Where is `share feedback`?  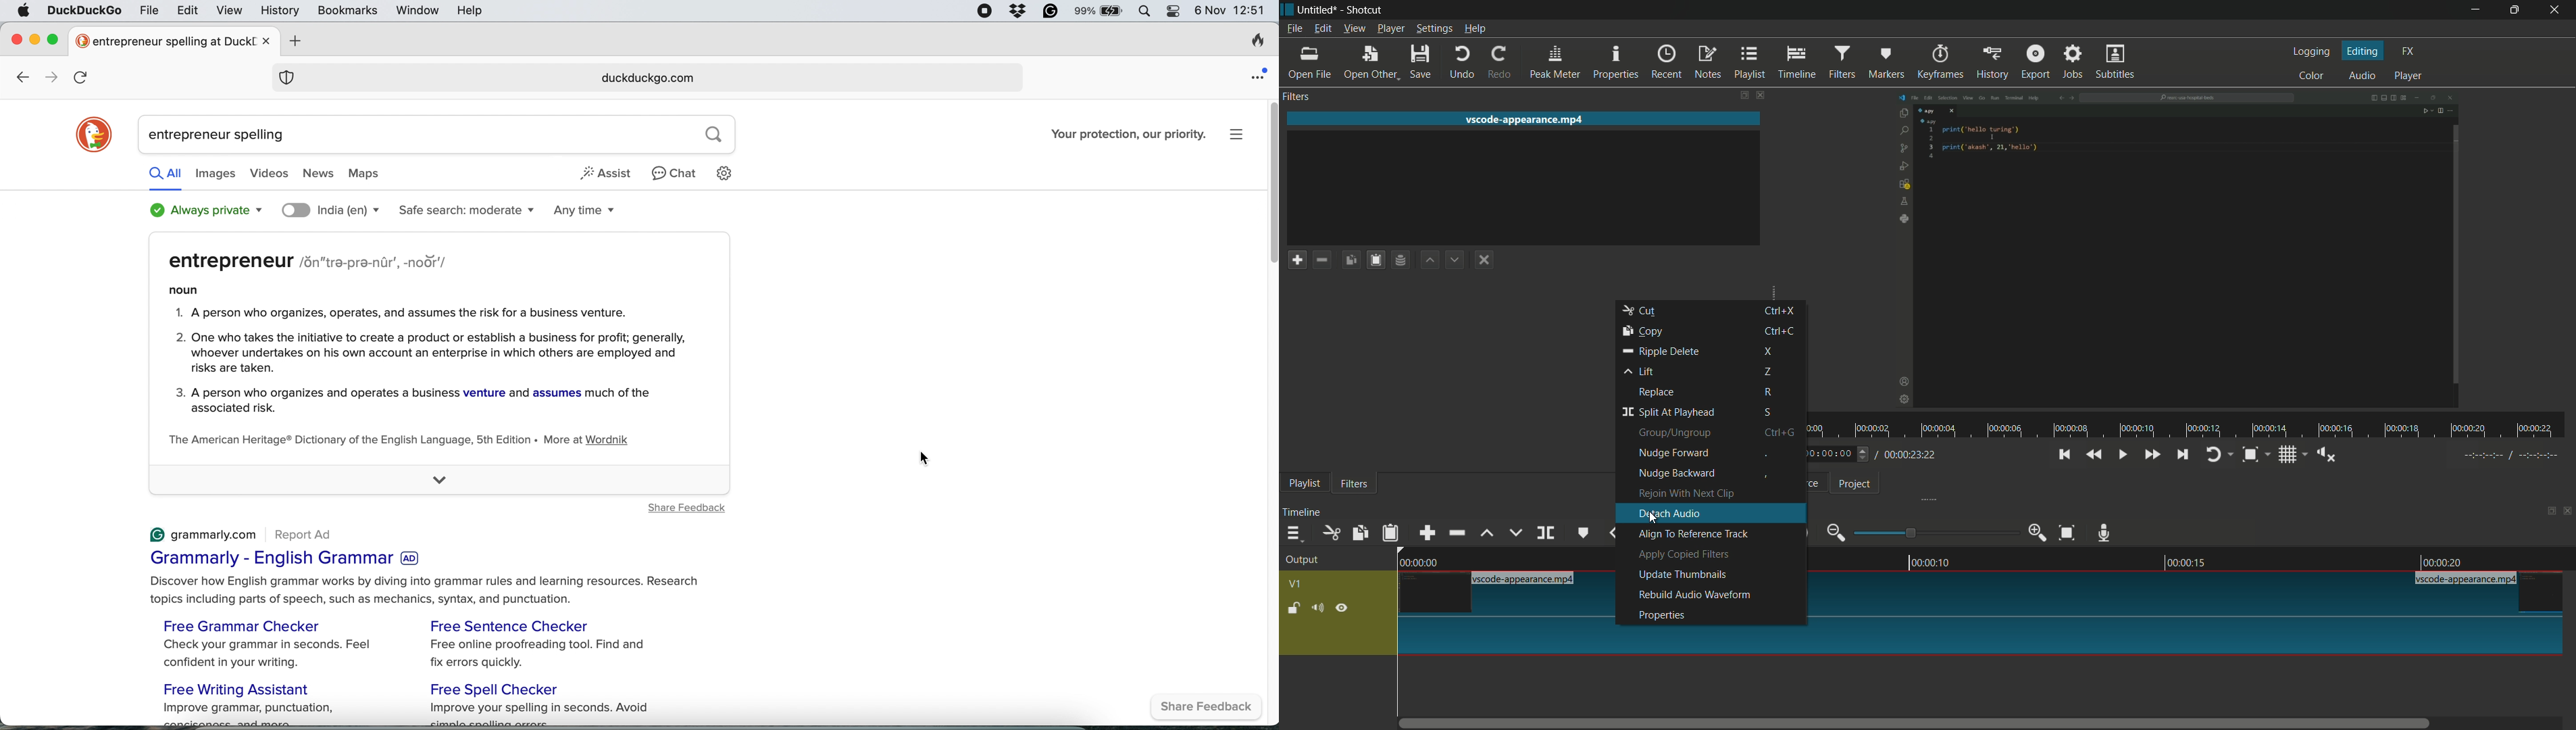
share feedback is located at coordinates (685, 507).